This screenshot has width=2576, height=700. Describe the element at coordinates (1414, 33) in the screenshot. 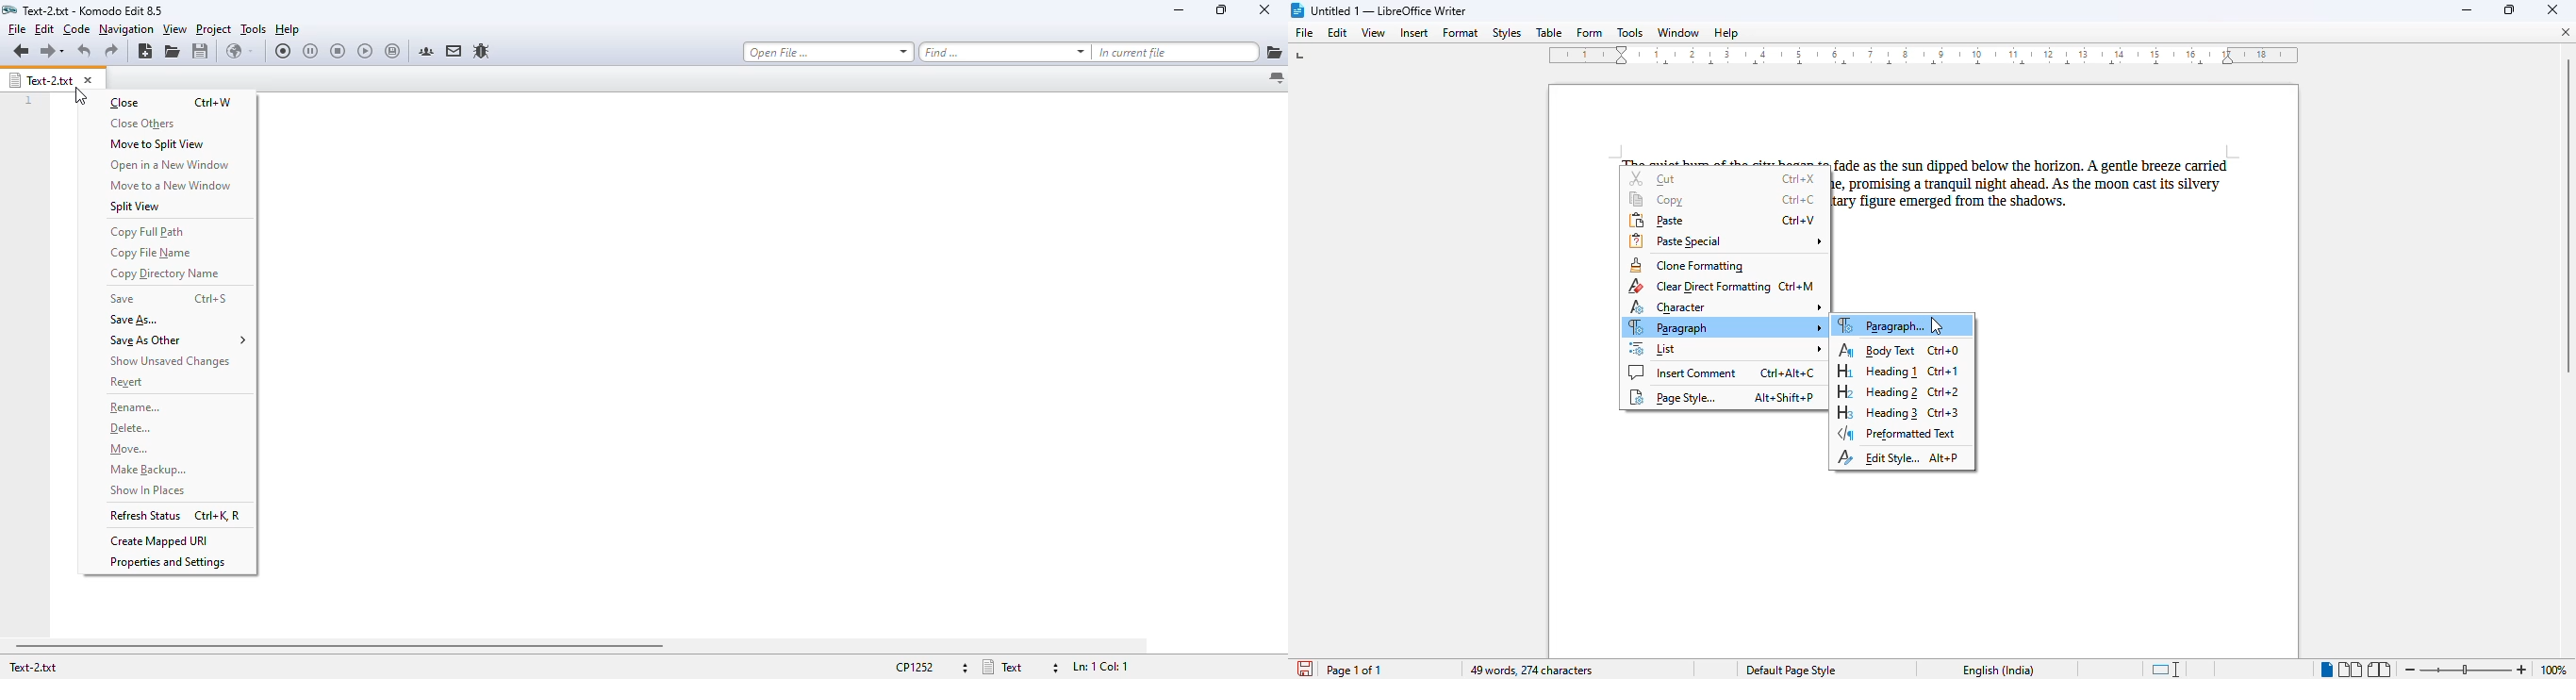

I see `insert` at that location.